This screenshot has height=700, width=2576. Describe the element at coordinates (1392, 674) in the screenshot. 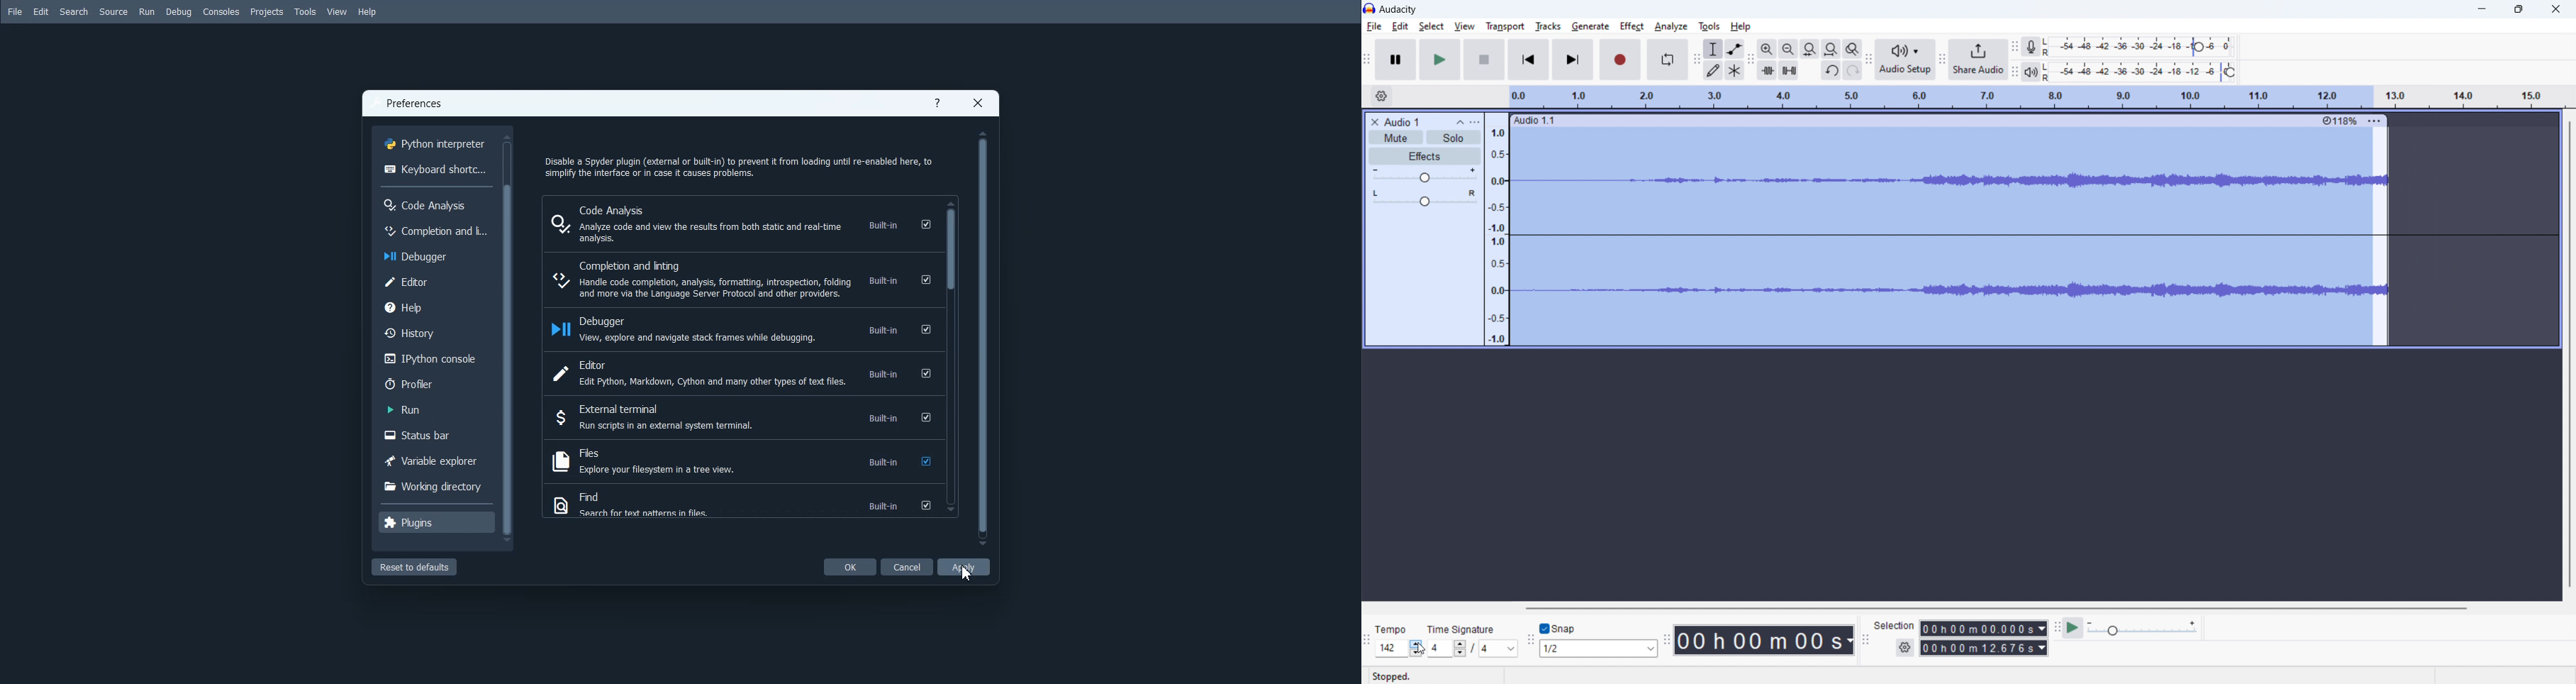

I see `Stopped` at that location.